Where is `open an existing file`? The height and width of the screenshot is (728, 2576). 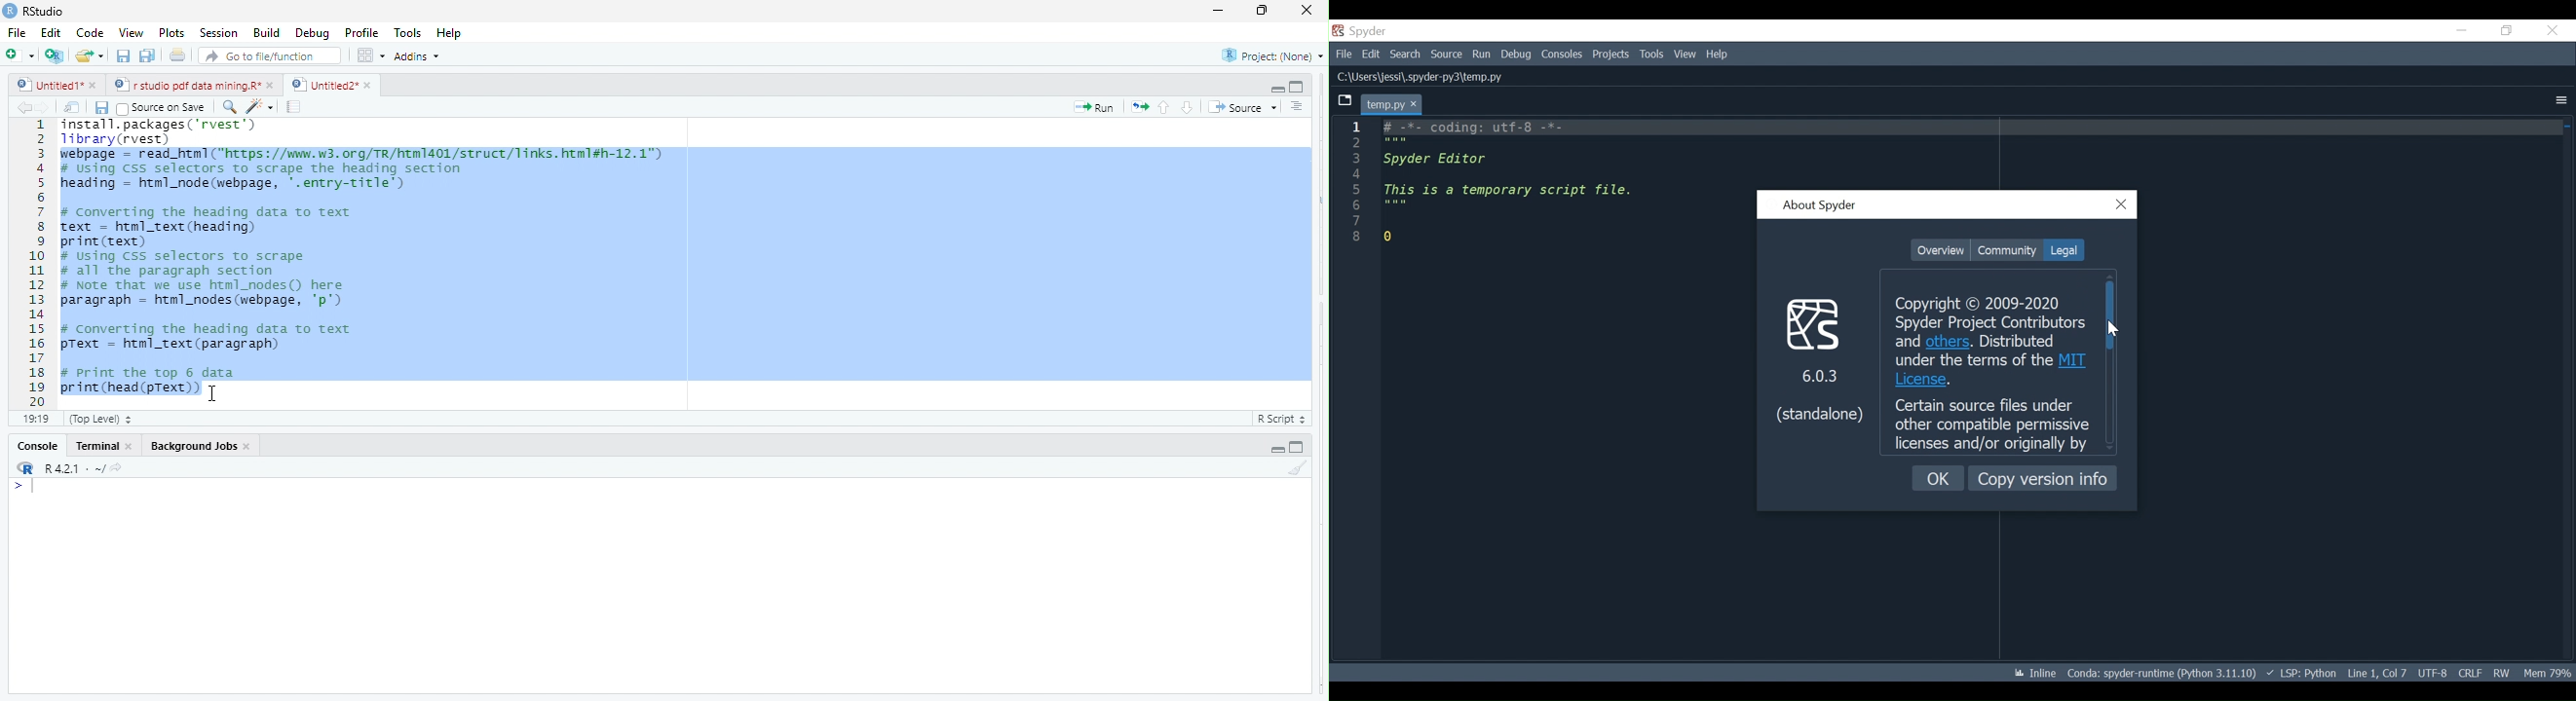
open an existing file is located at coordinates (91, 55).